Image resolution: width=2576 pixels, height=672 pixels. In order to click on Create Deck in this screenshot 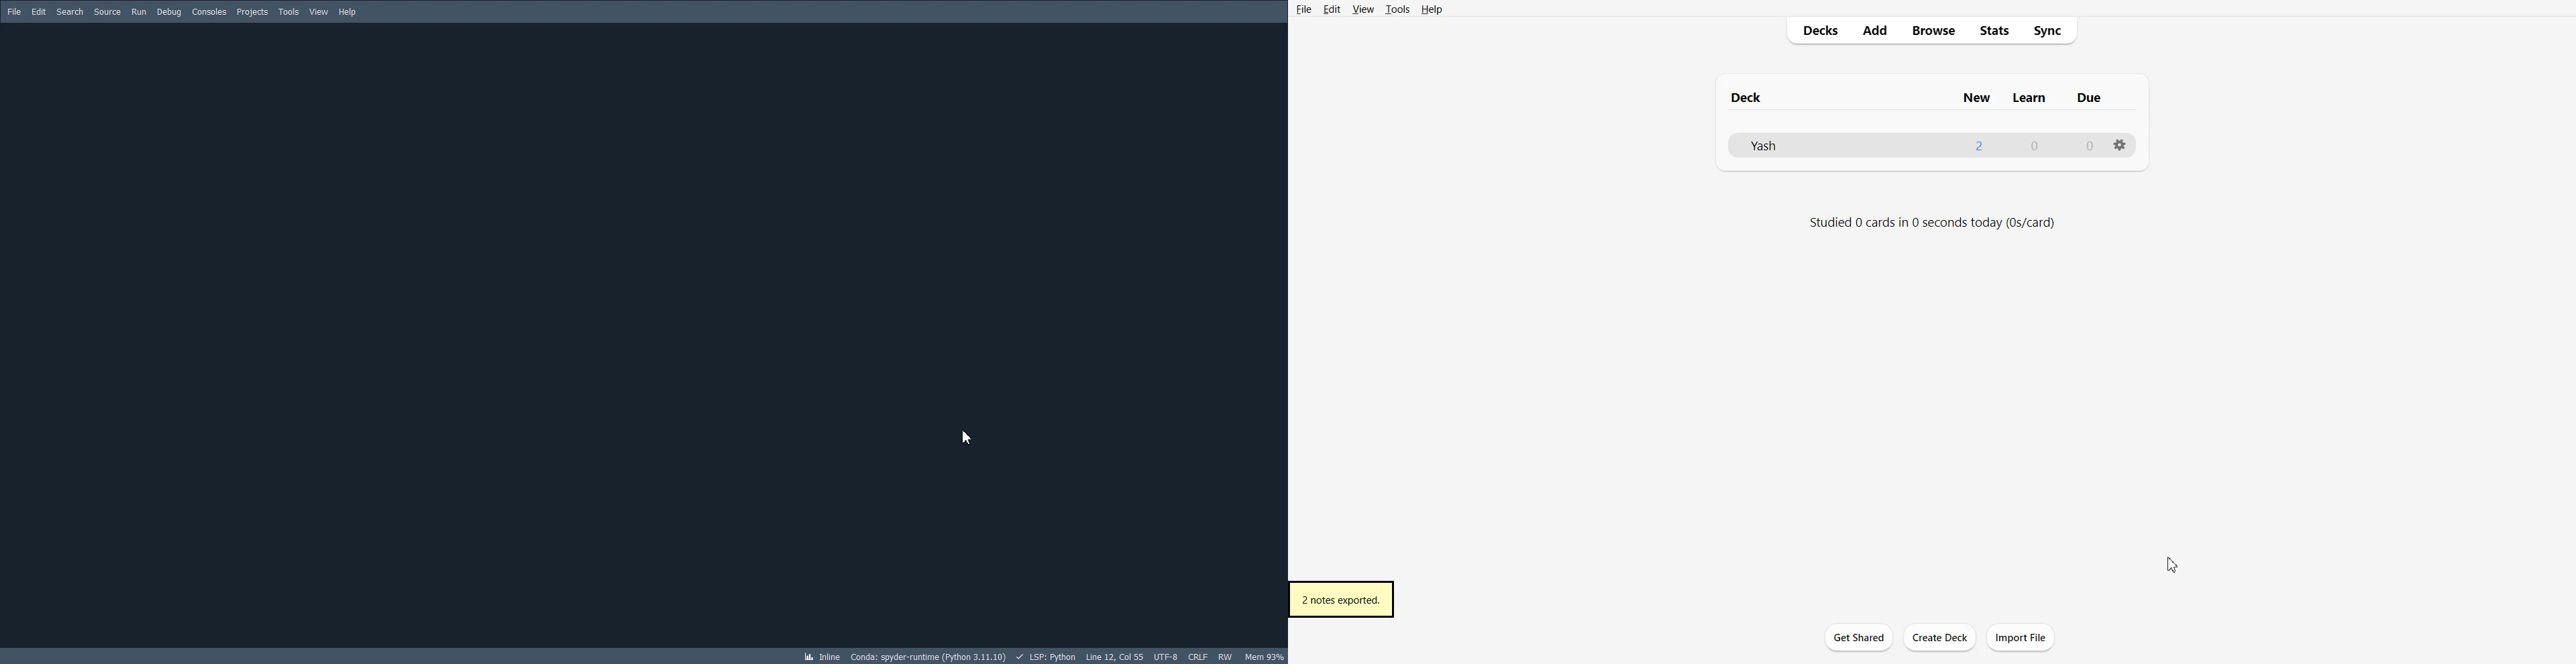, I will do `click(1939, 637)`.